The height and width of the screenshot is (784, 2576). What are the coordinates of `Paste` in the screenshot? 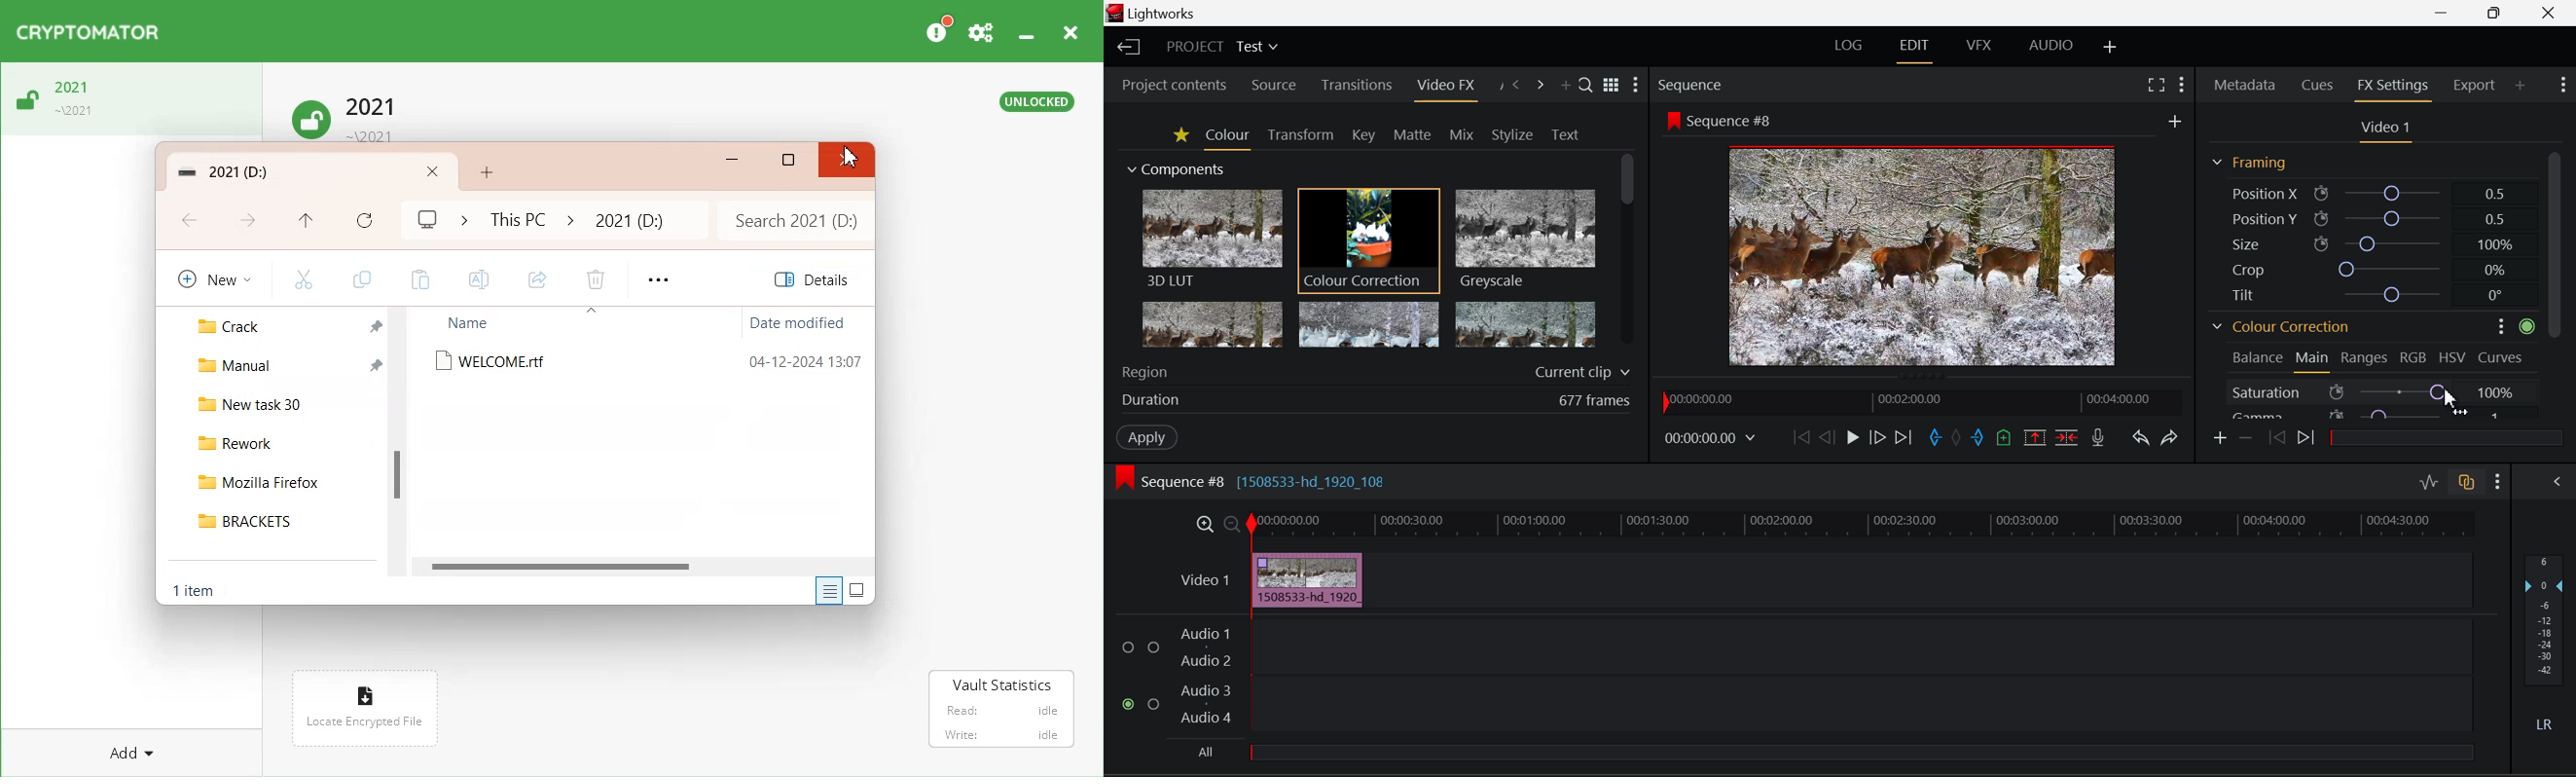 It's located at (420, 278).